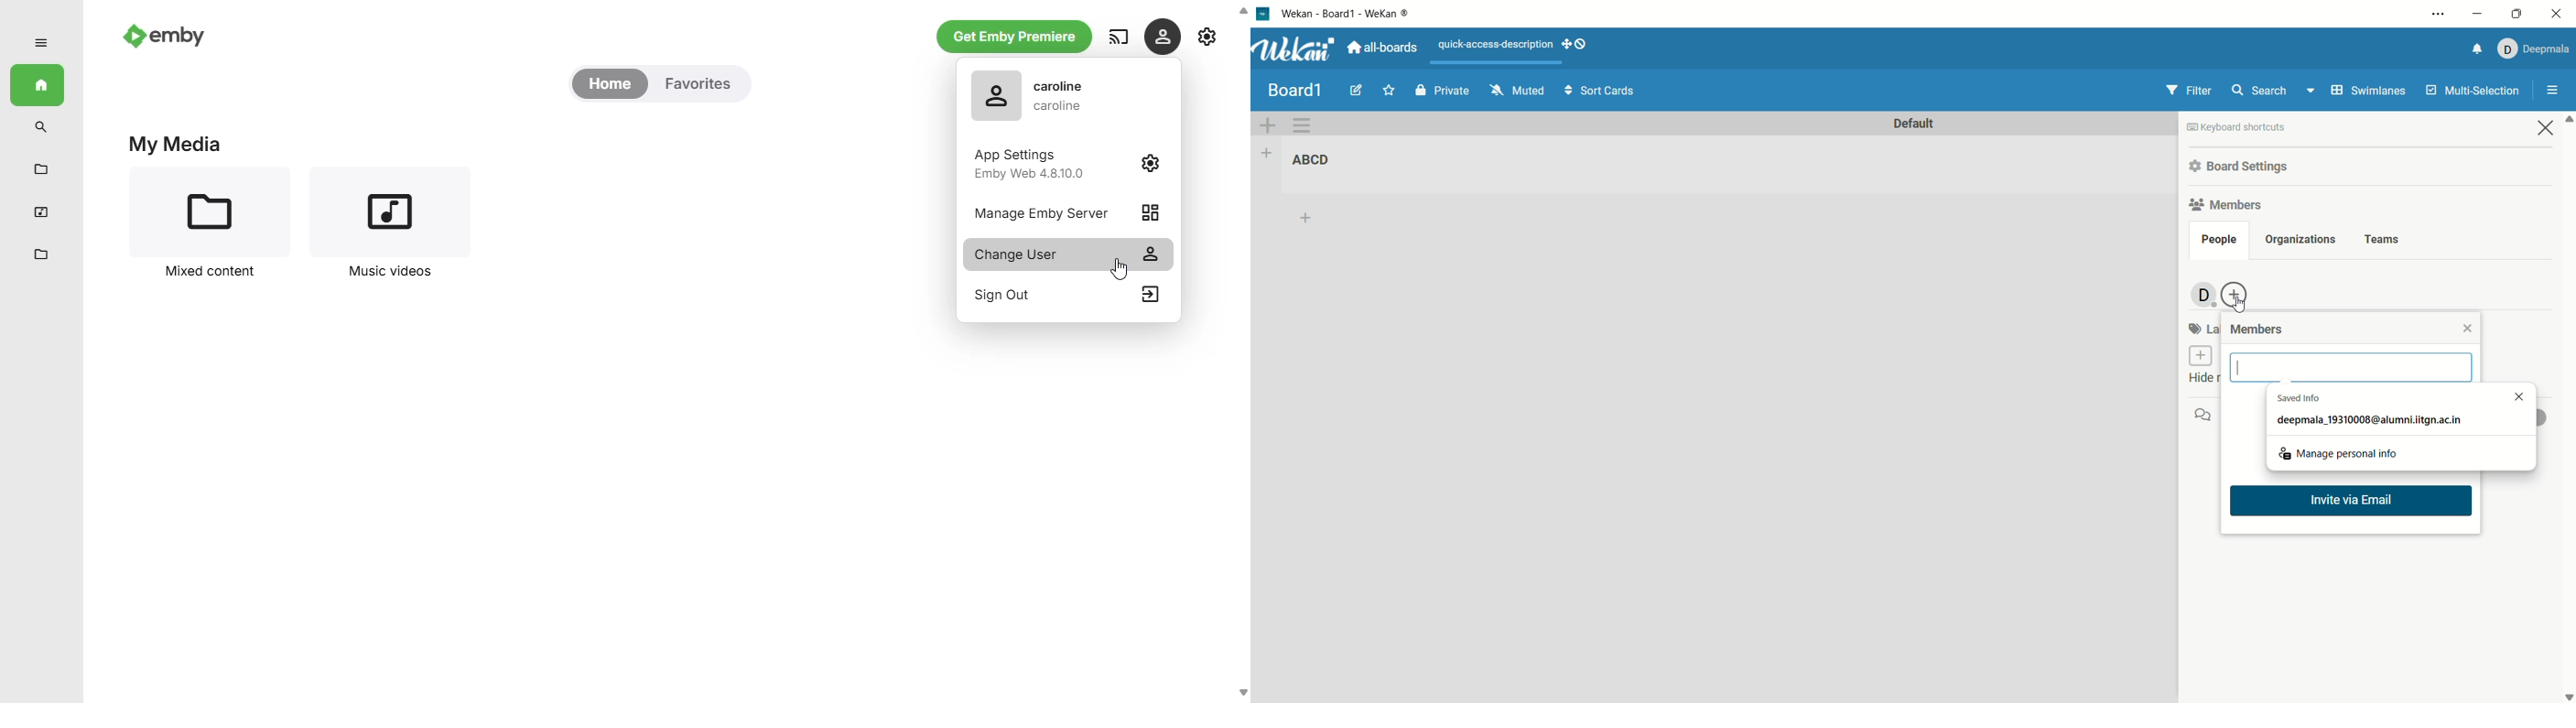  I want to click on filter, so click(2188, 89).